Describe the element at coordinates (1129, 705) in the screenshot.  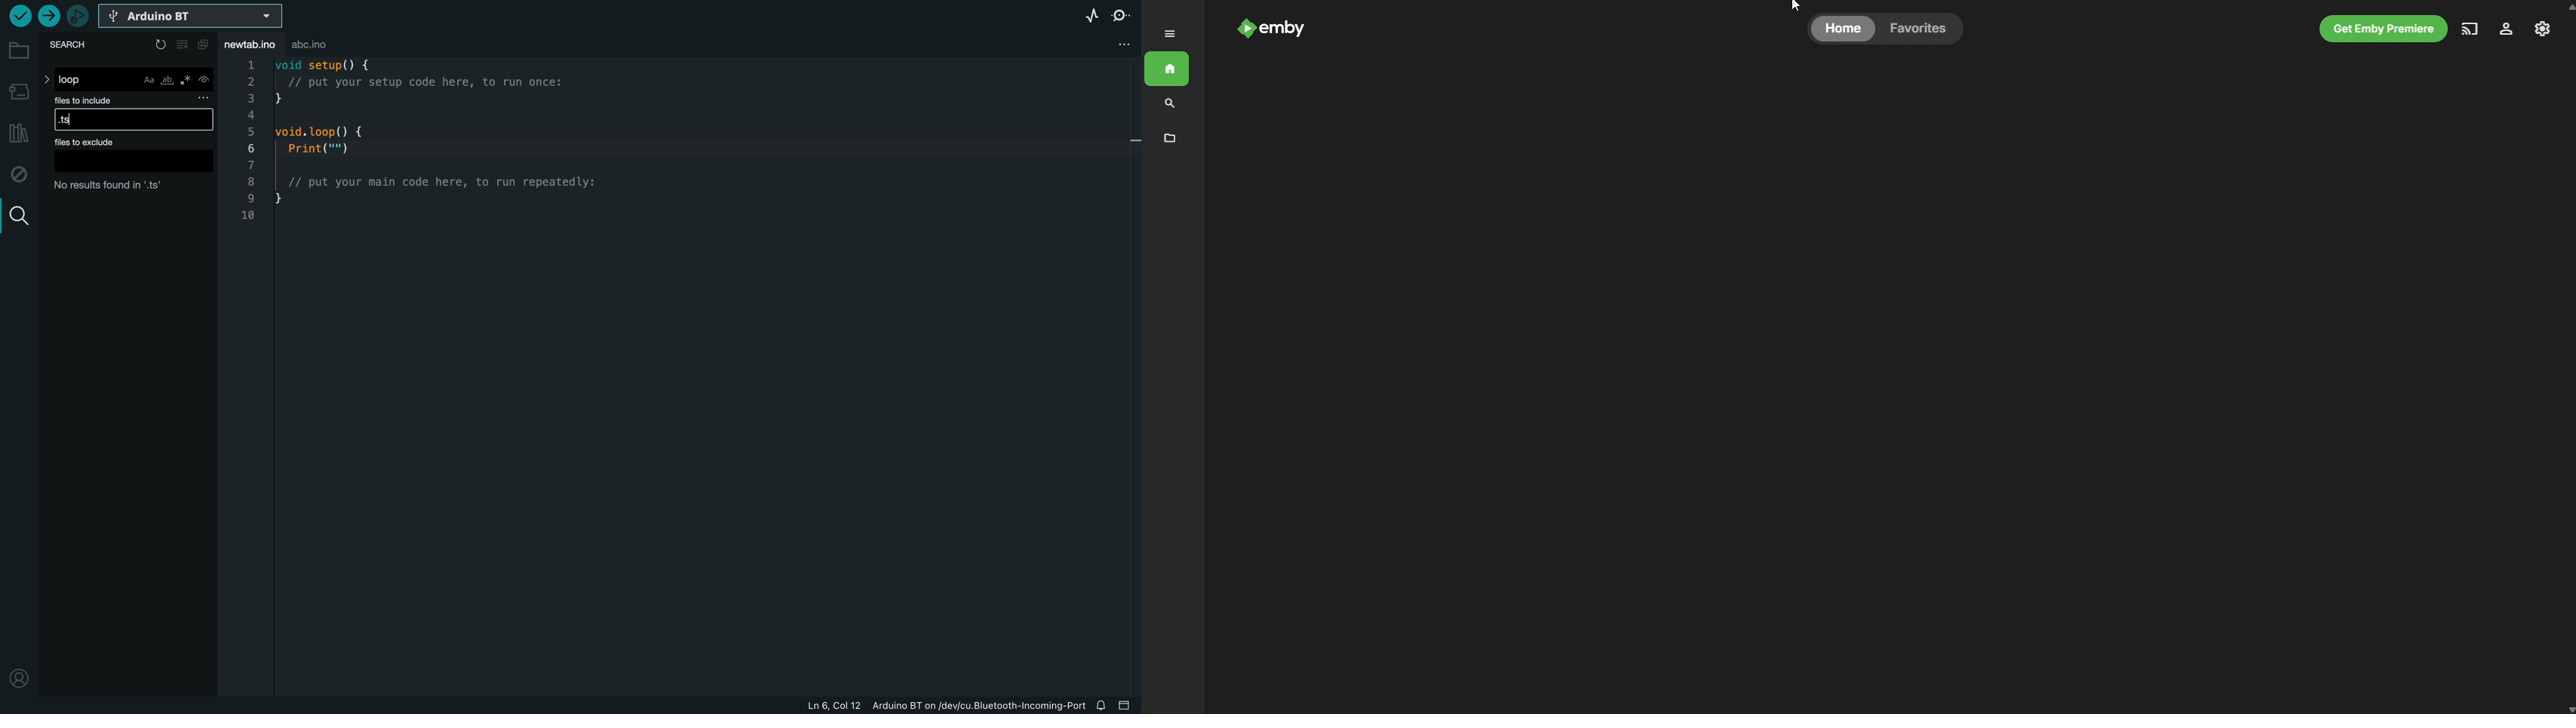
I see `close slide bar` at that location.